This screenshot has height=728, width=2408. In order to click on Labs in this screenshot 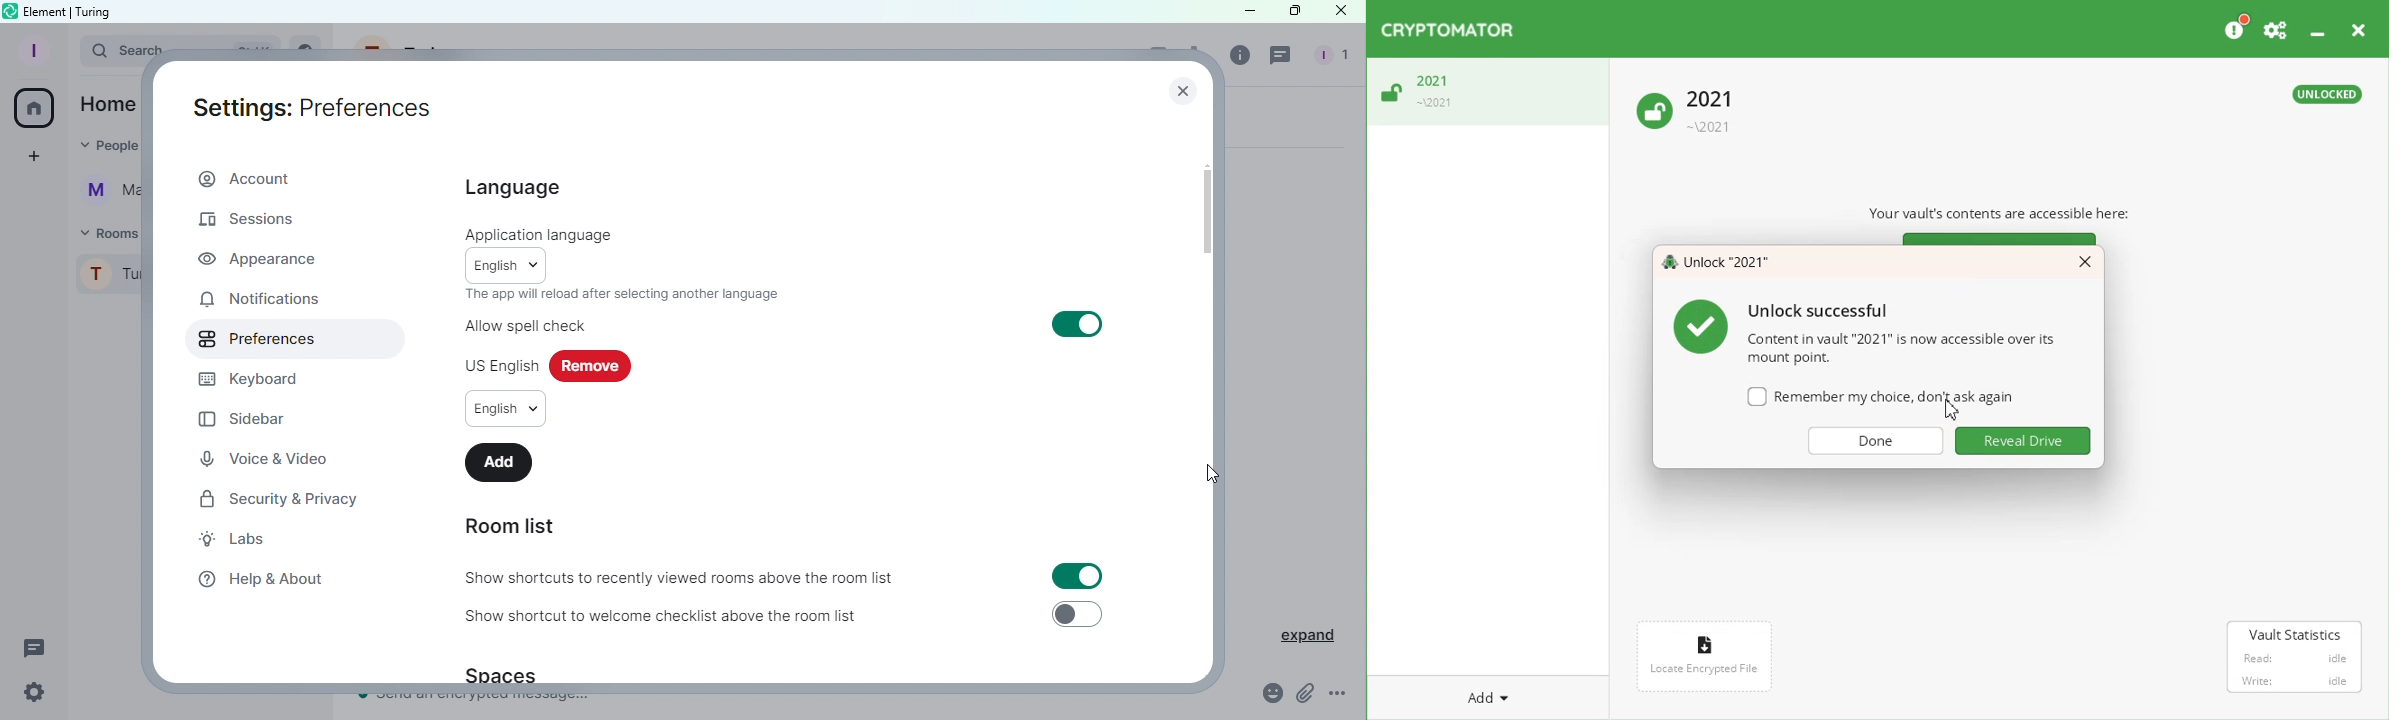, I will do `click(251, 541)`.